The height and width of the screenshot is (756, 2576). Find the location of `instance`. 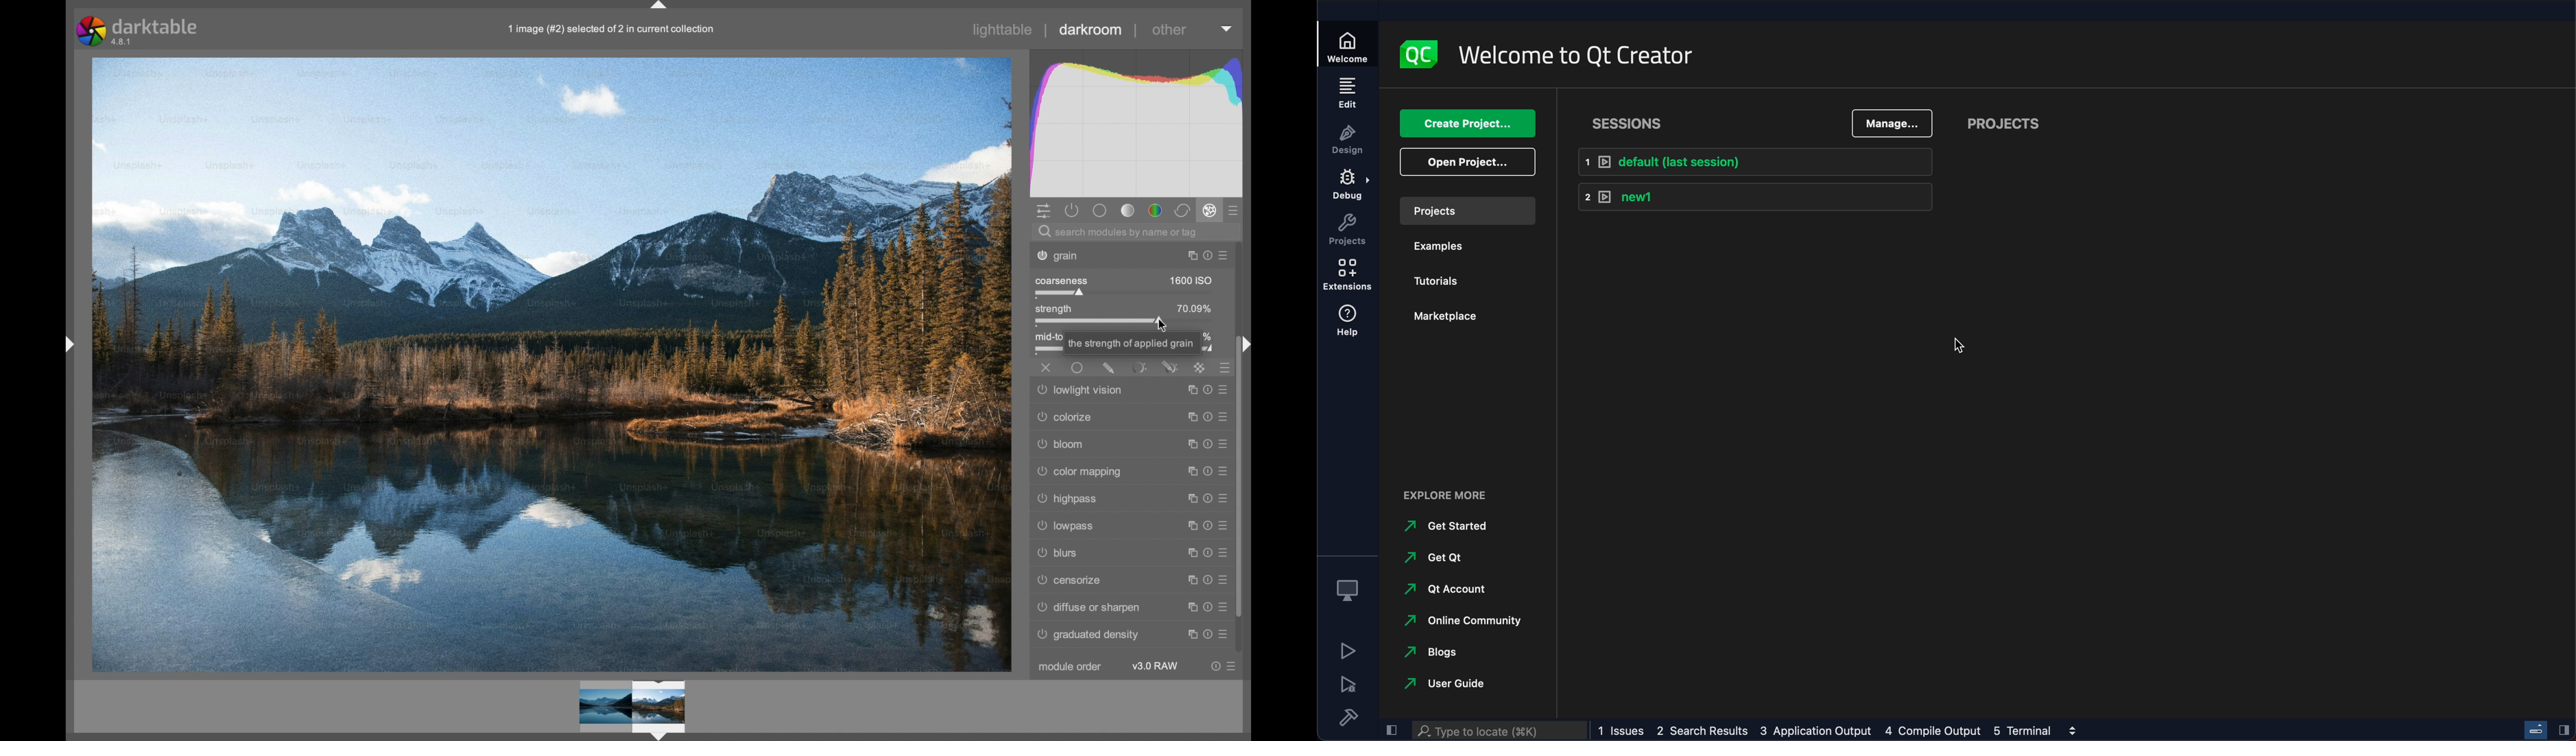

instance is located at coordinates (1187, 416).